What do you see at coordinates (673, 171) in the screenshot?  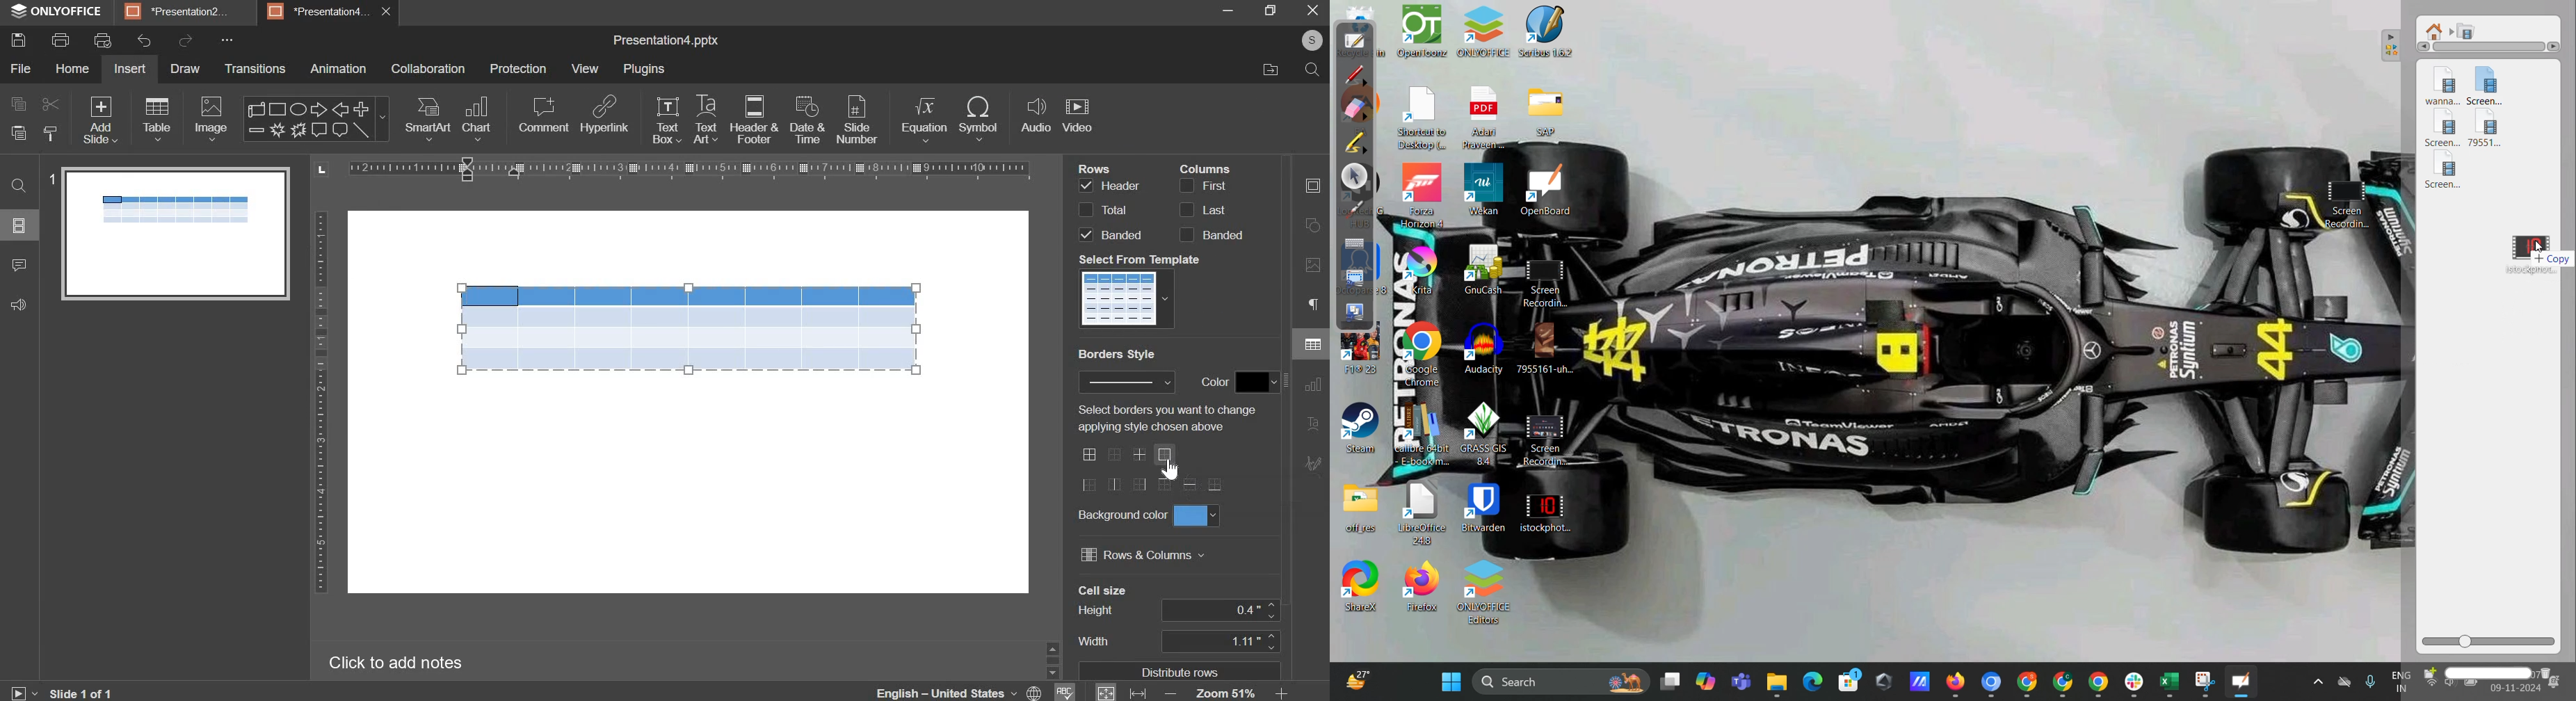 I see `vertical scale` at bounding box center [673, 171].